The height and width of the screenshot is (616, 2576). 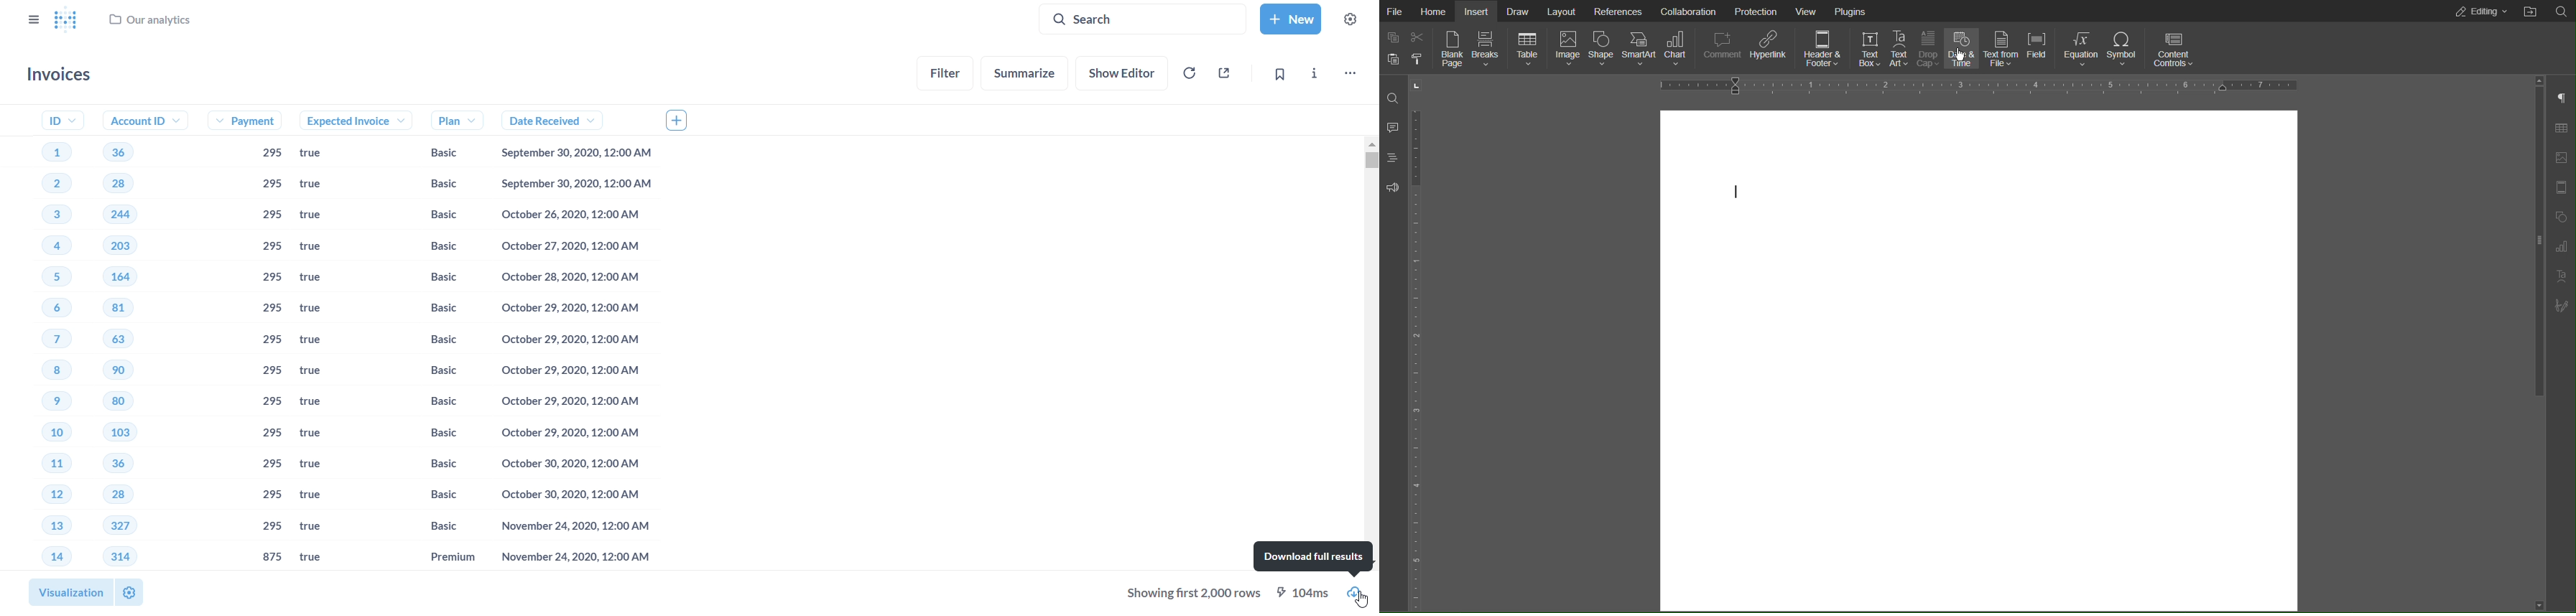 I want to click on 63, so click(x=124, y=338).